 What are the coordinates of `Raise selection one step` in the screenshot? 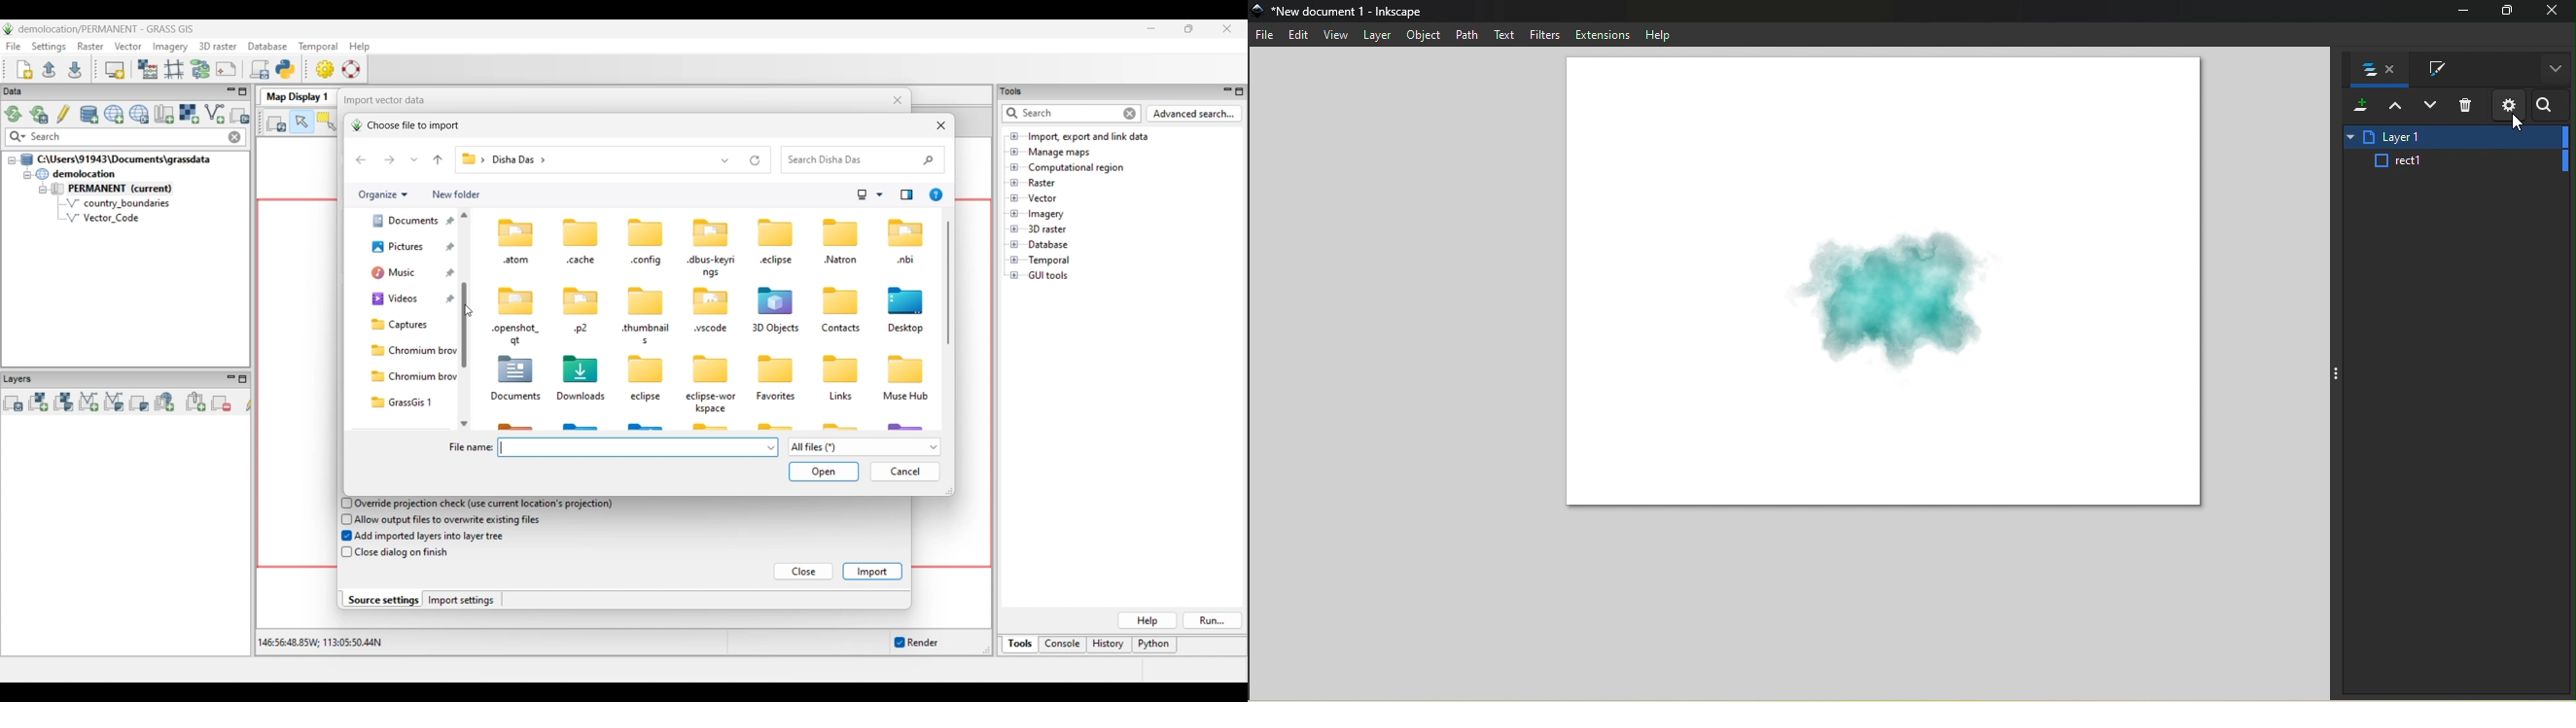 It's located at (2394, 107).